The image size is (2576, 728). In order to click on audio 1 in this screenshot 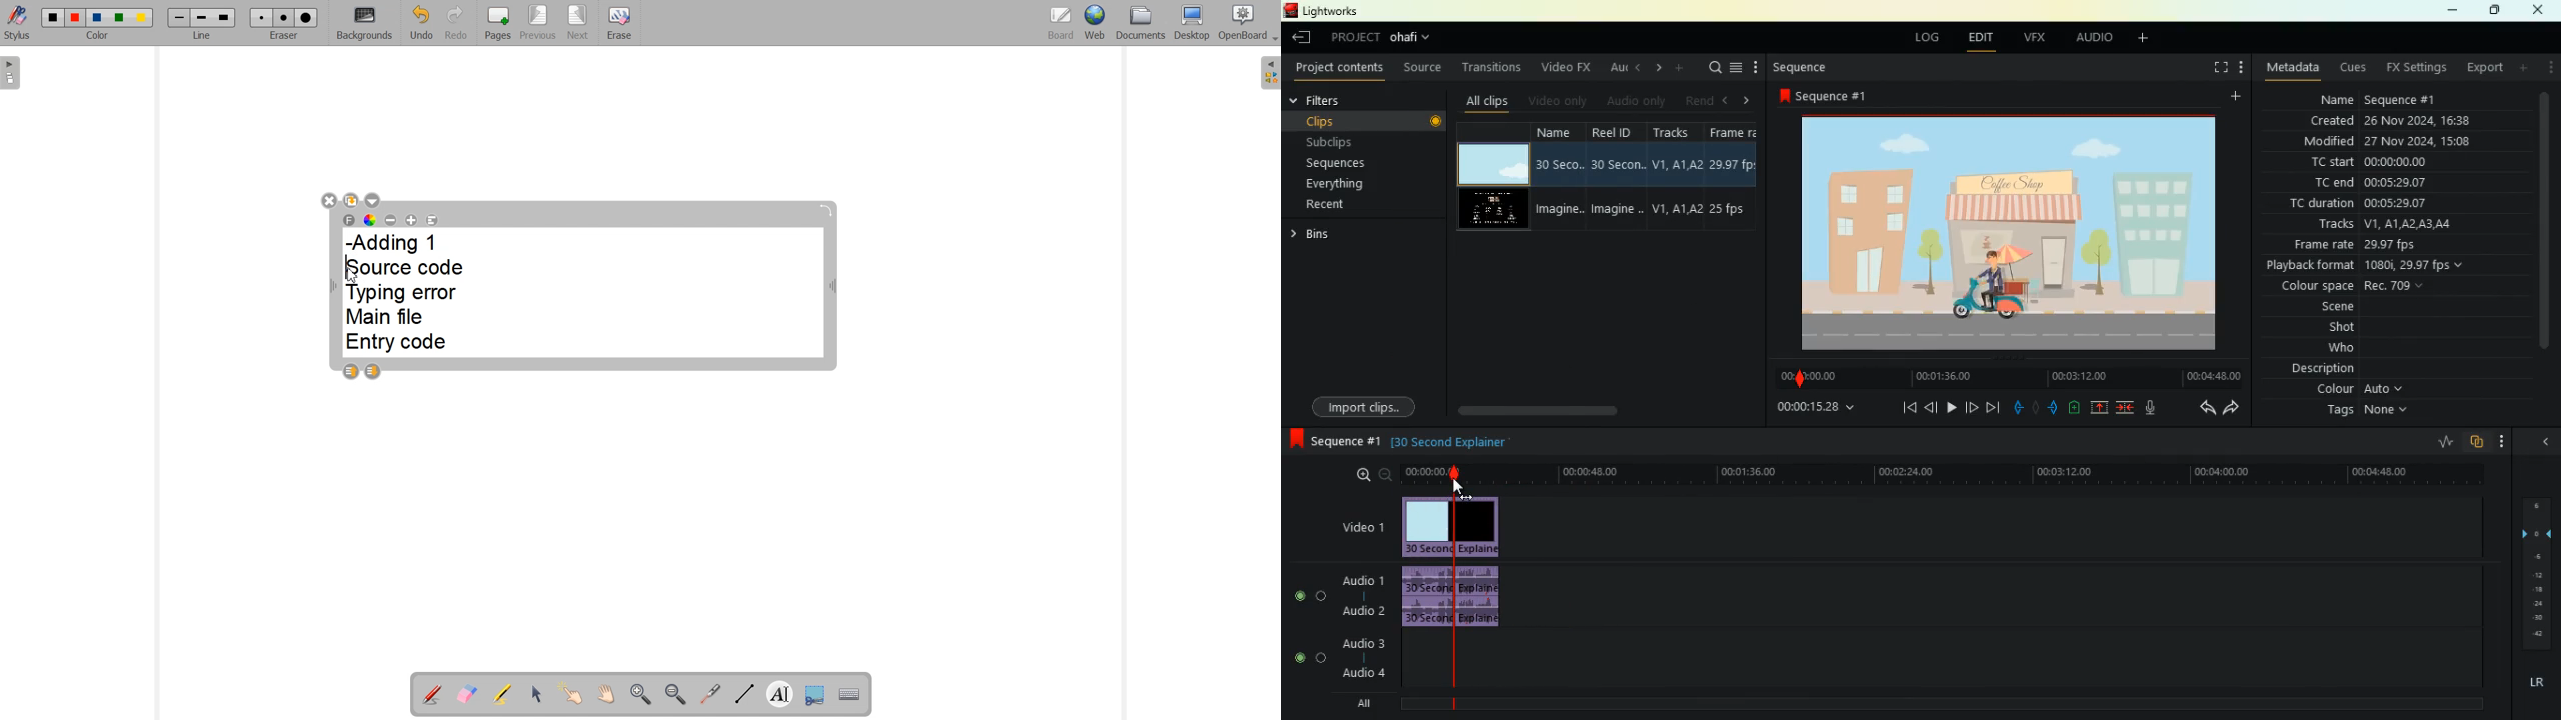, I will do `click(1356, 581)`.